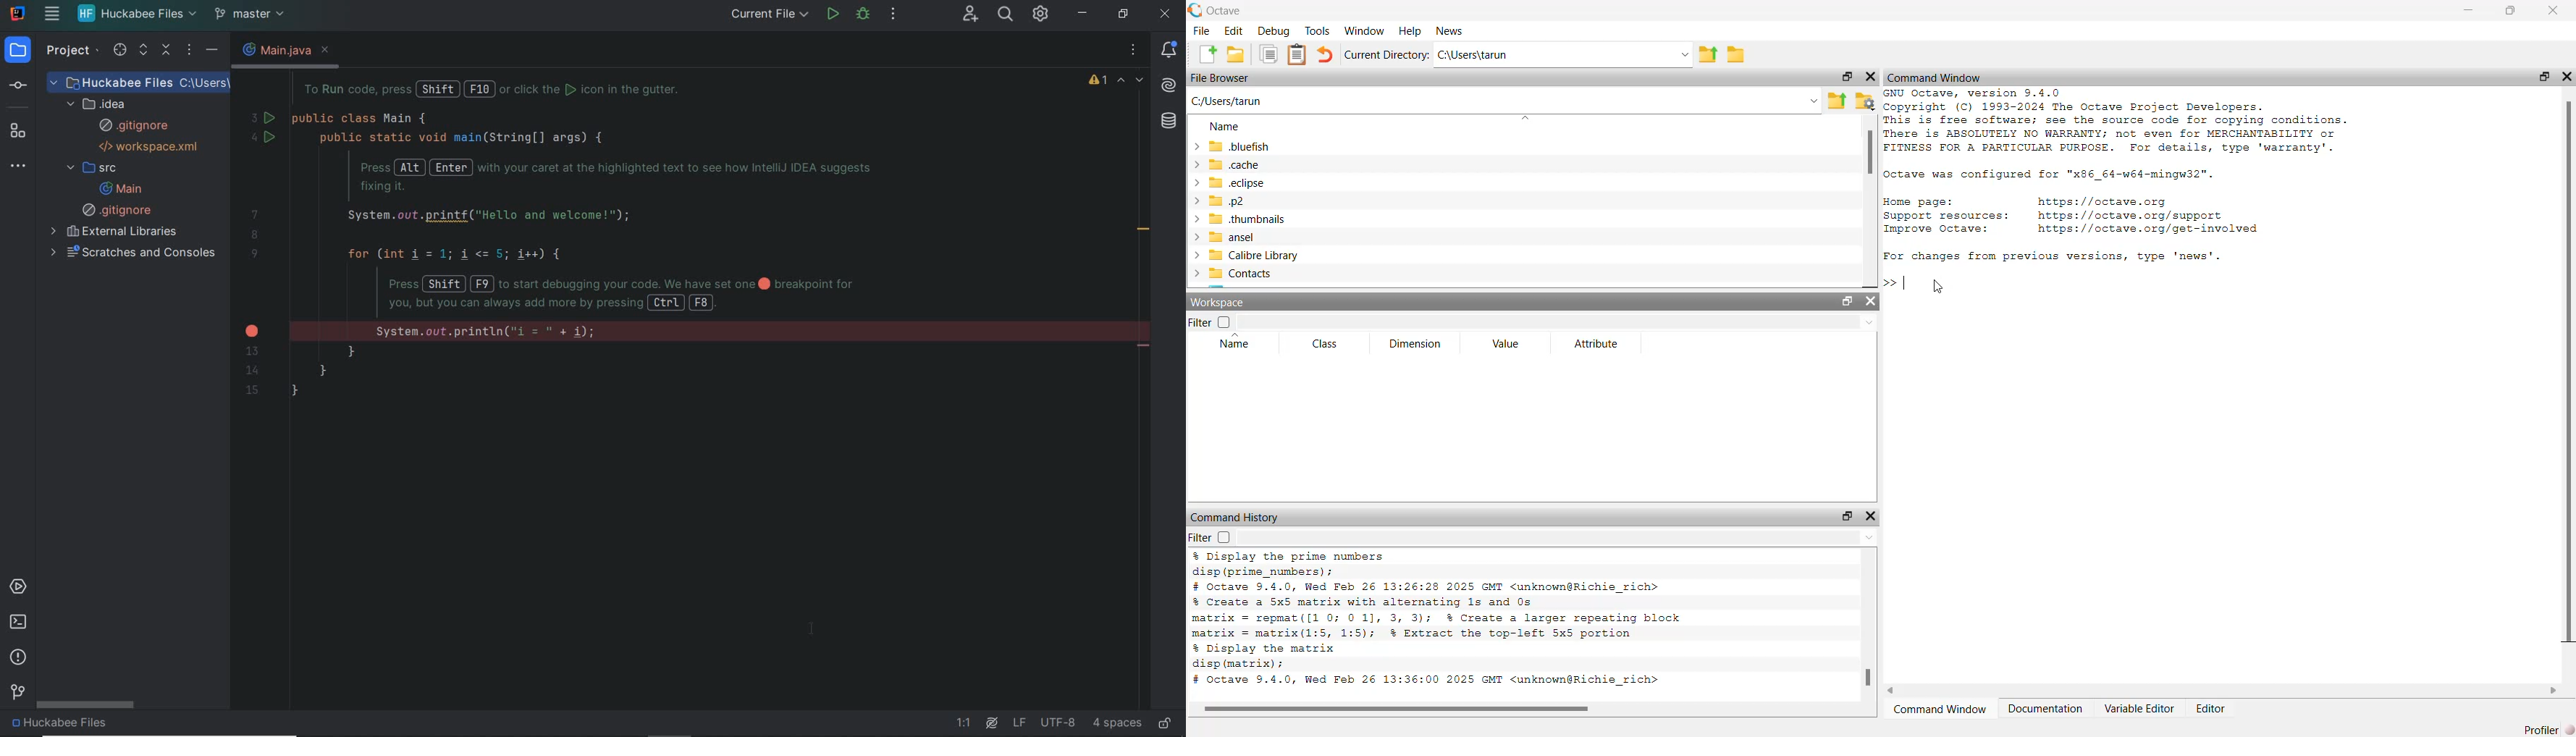 The height and width of the screenshot is (756, 2576). I want to click on services, so click(21, 587).